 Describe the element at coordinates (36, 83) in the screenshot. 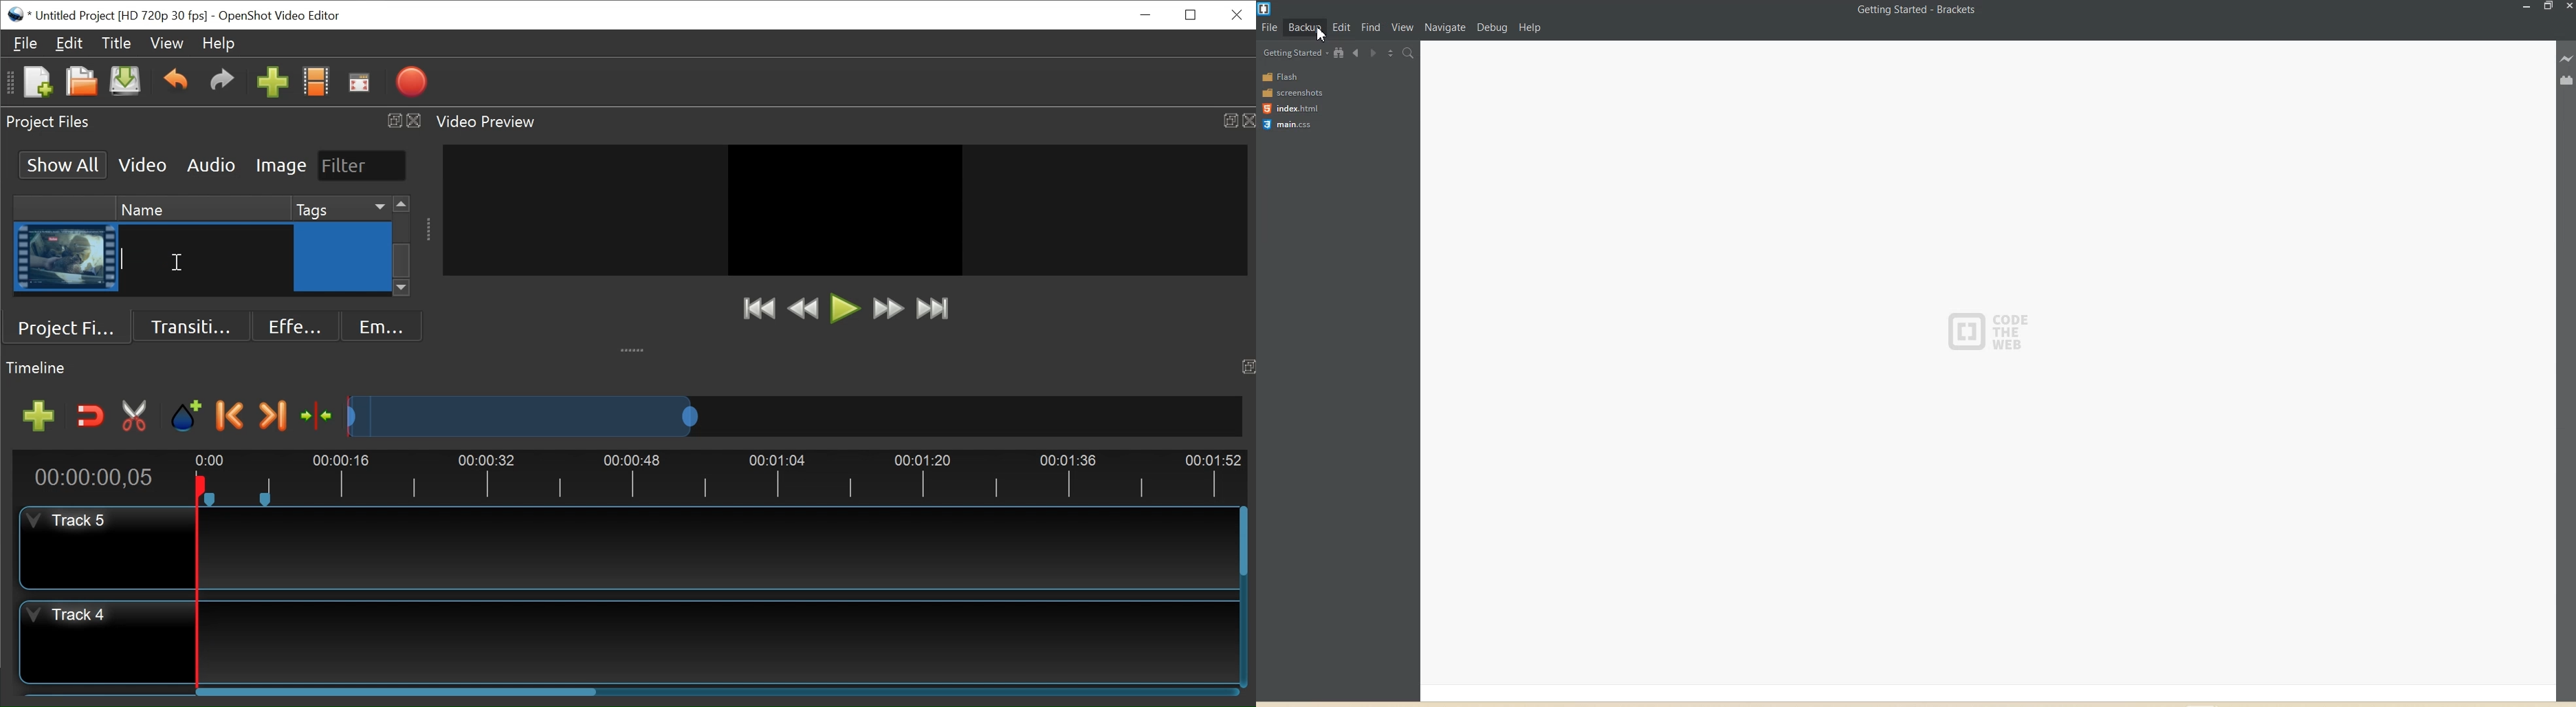

I see `New Project` at that location.